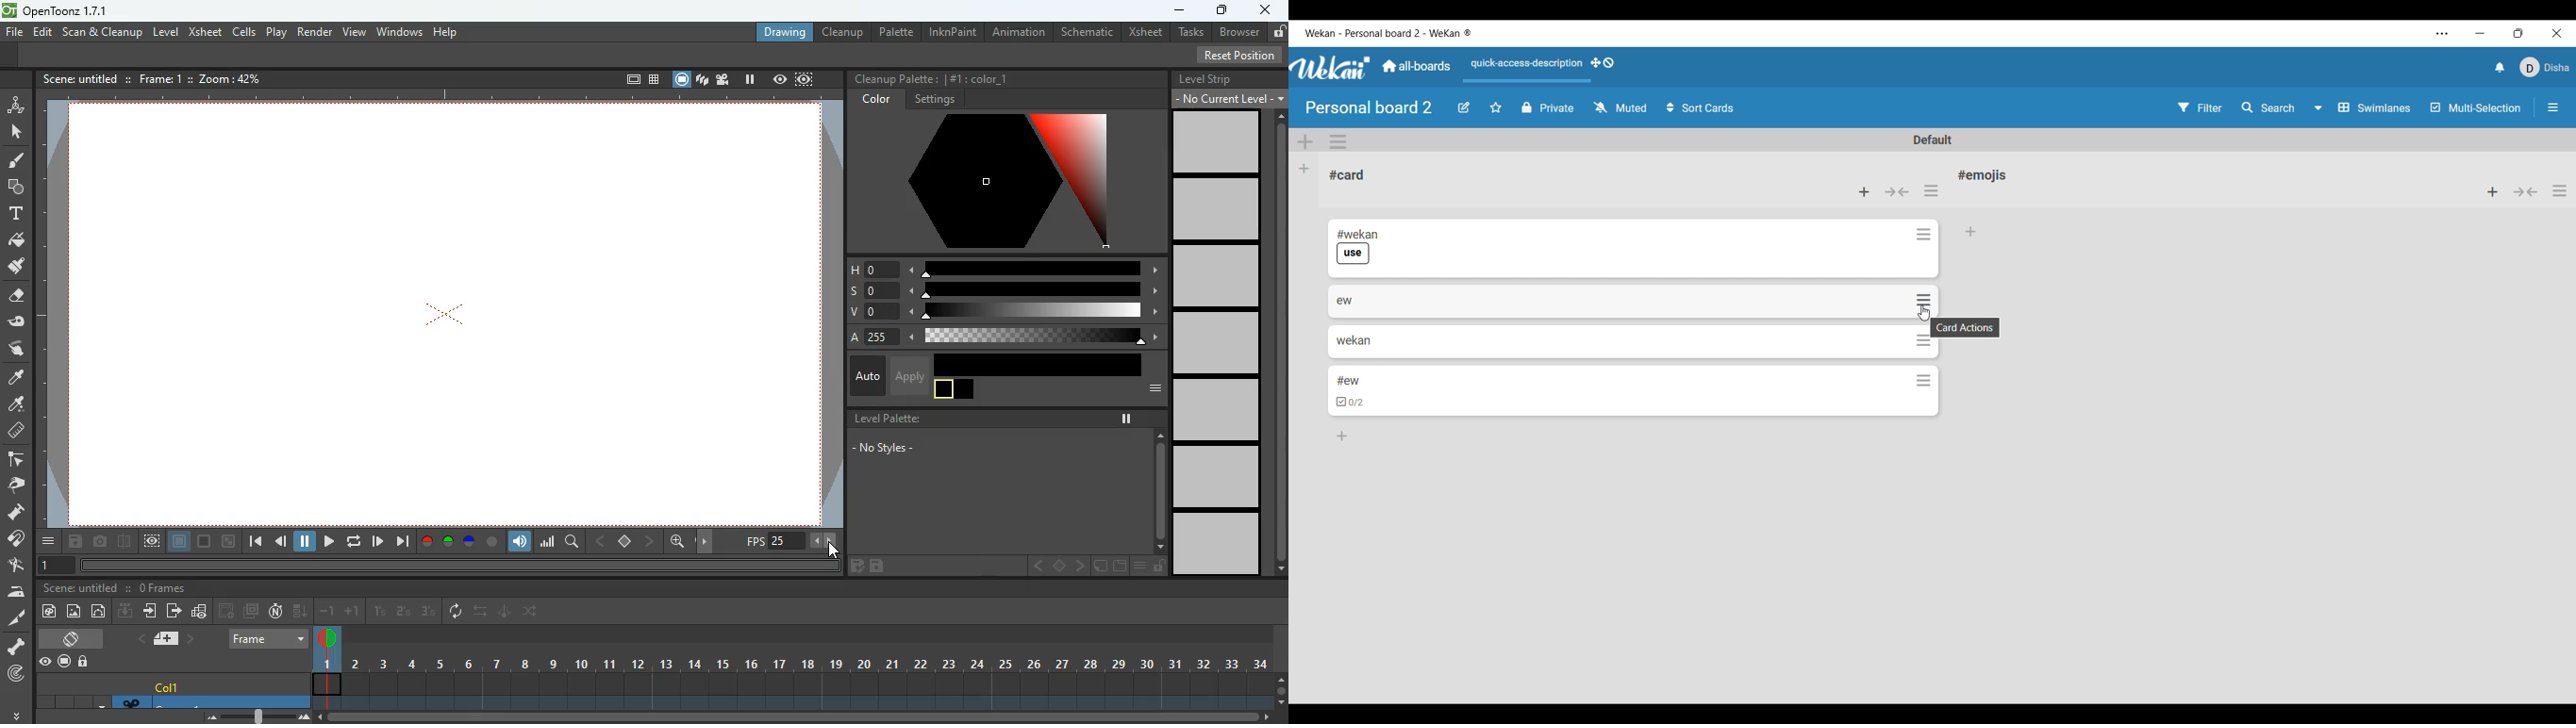 Image resolution: width=2576 pixels, height=728 pixels. What do you see at coordinates (2443, 34) in the screenshot?
I see `Settings and more` at bounding box center [2443, 34].